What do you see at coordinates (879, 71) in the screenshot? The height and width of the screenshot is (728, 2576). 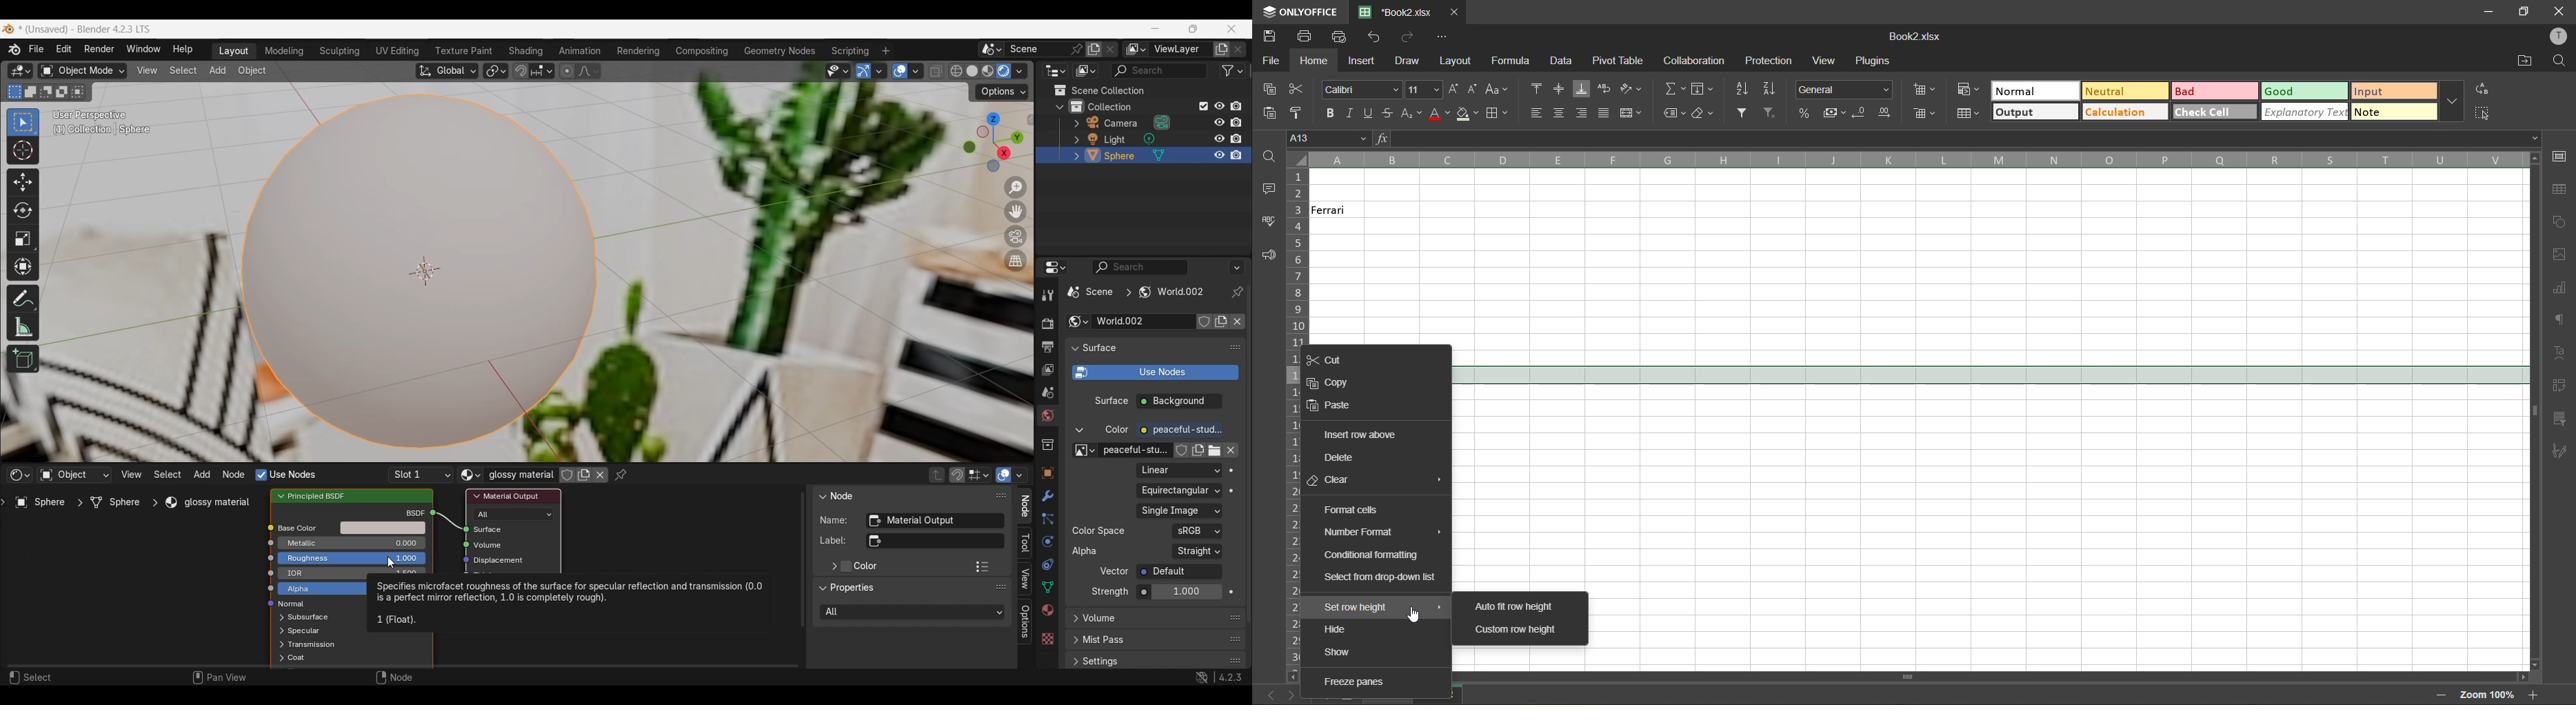 I see `Gizmo options` at bounding box center [879, 71].